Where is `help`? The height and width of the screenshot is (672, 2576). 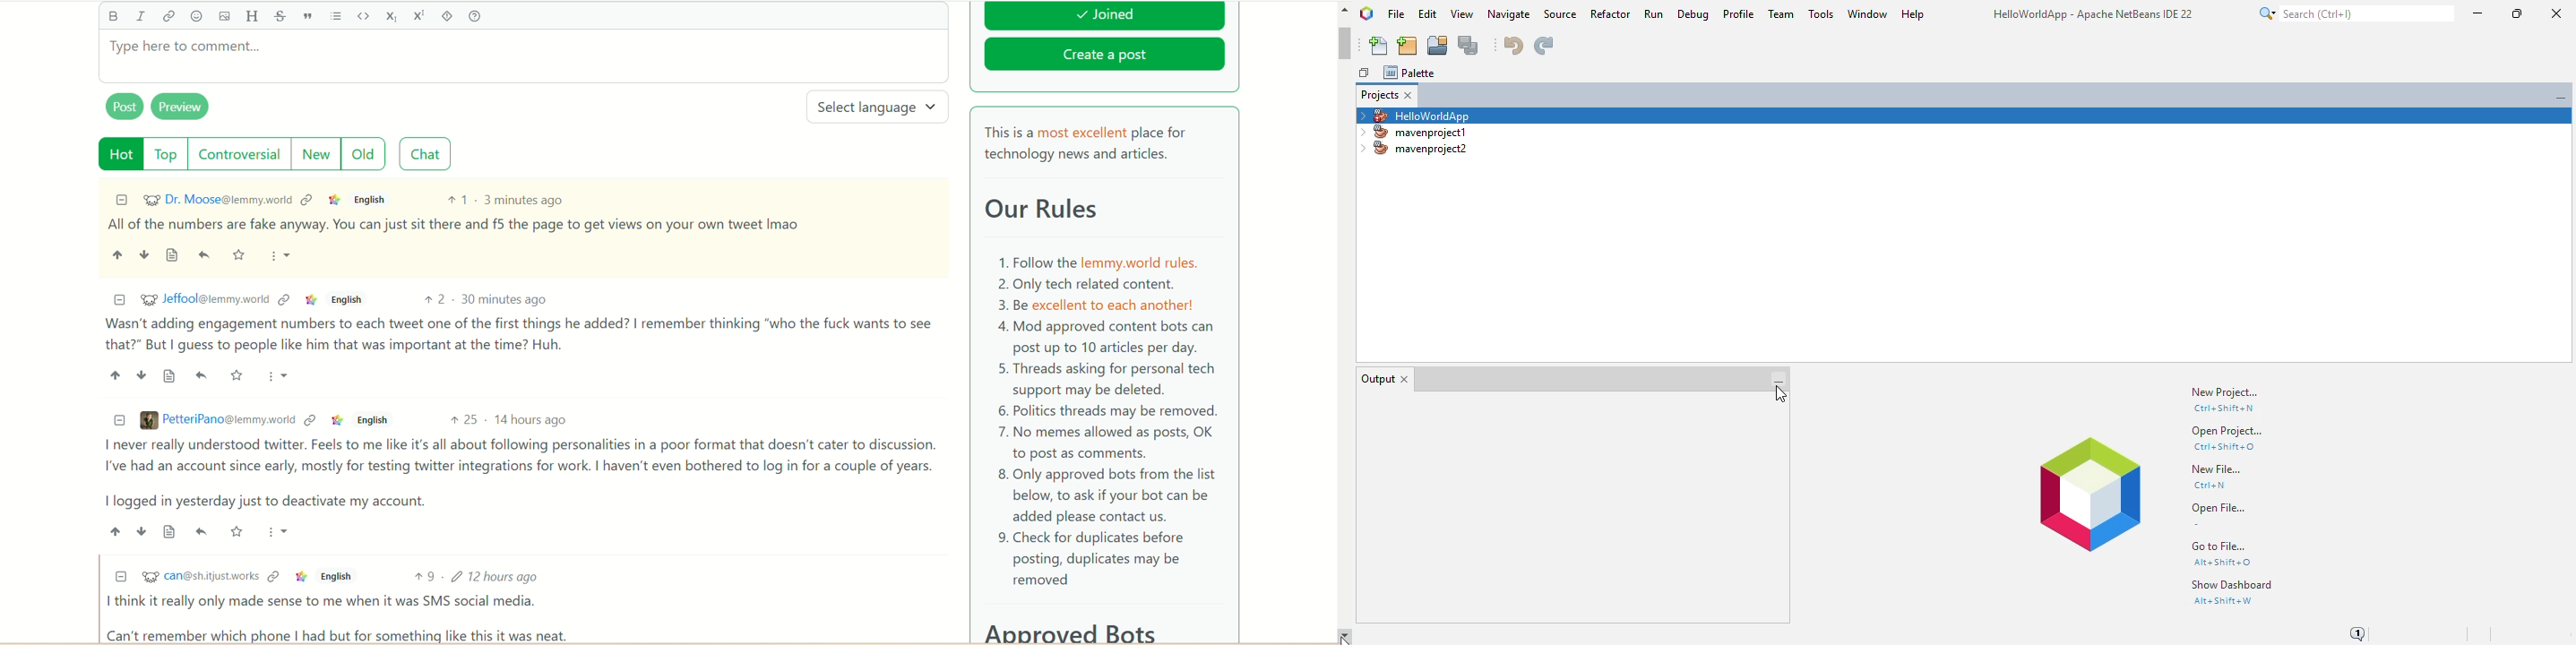
help is located at coordinates (474, 17).